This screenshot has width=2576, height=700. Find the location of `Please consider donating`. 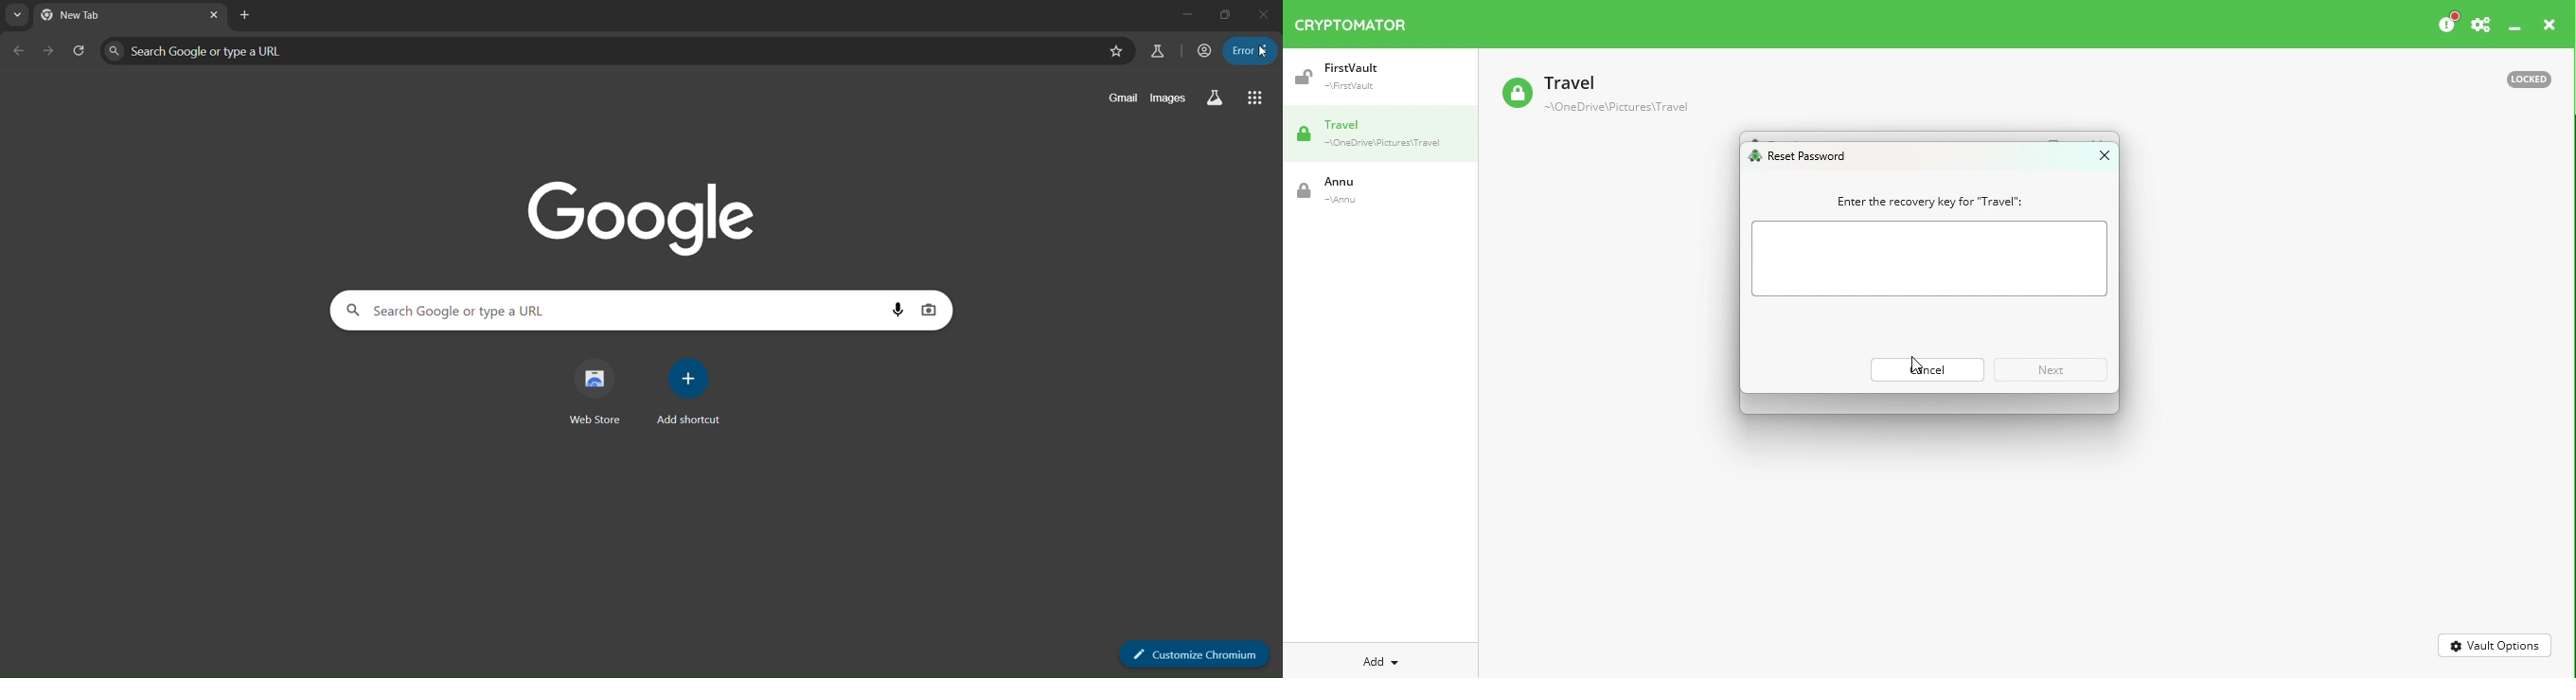

Please consider donating is located at coordinates (2446, 24).